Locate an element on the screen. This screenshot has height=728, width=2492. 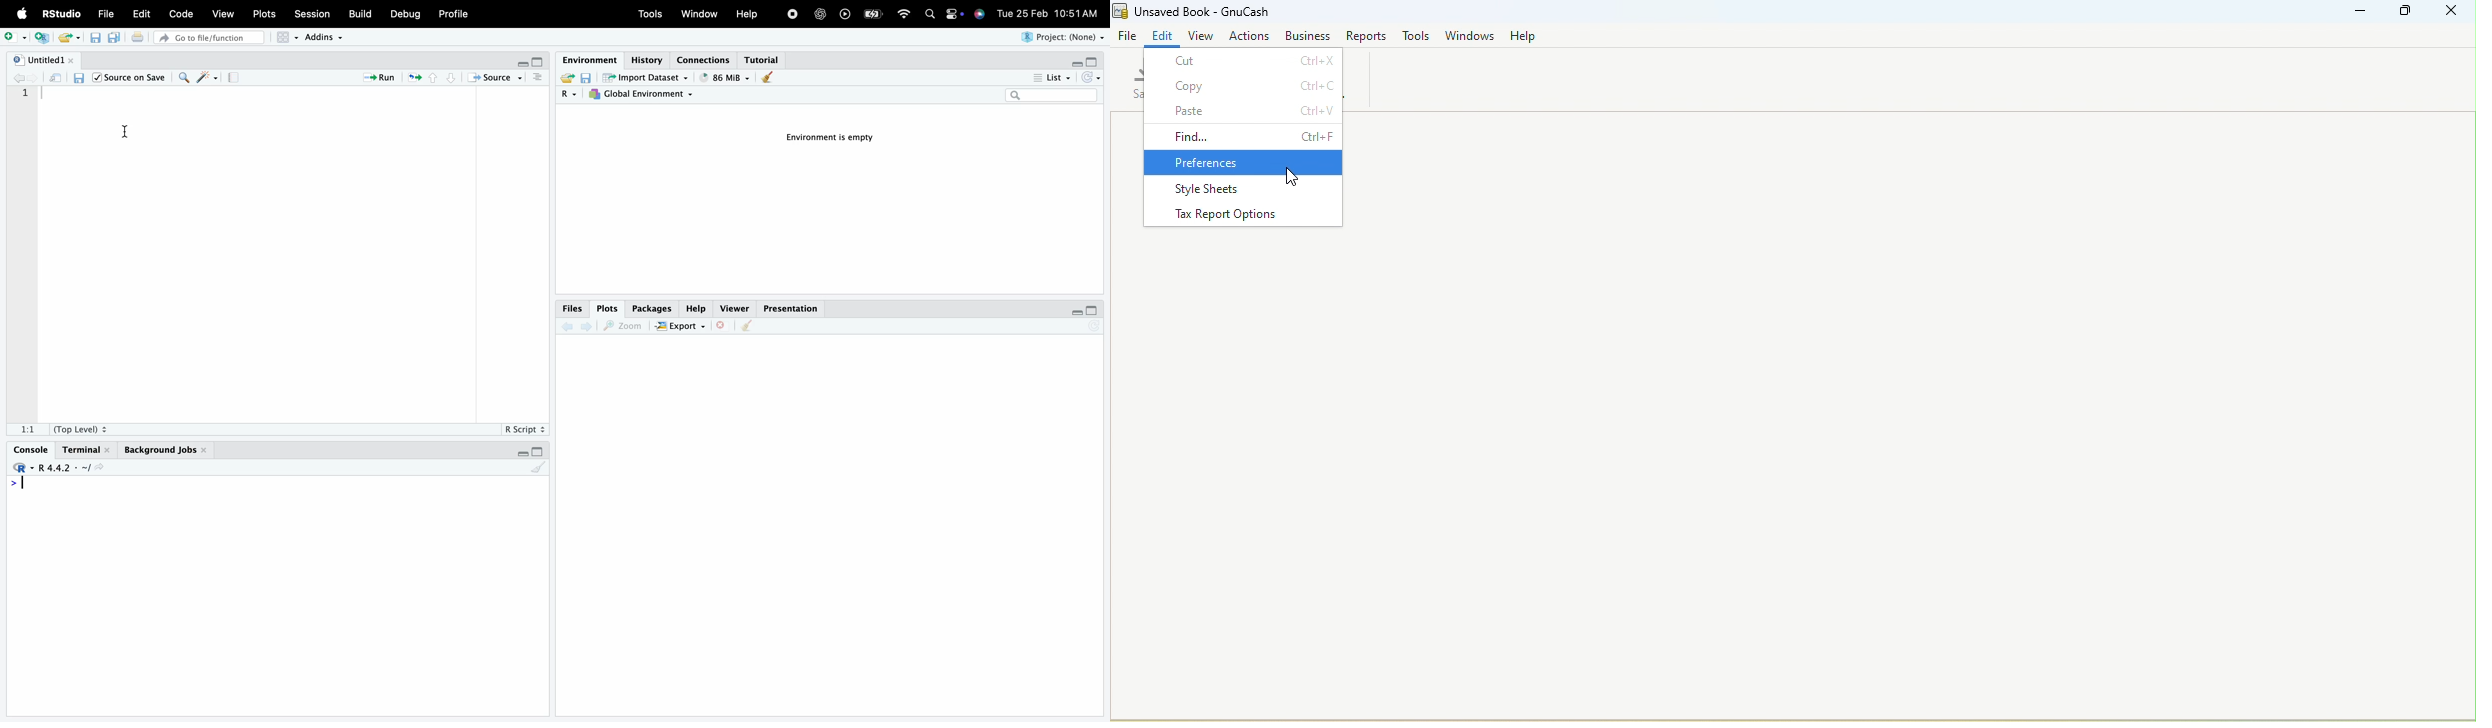
Tue 25 Feb 10:51AM is located at coordinates (1051, 13).